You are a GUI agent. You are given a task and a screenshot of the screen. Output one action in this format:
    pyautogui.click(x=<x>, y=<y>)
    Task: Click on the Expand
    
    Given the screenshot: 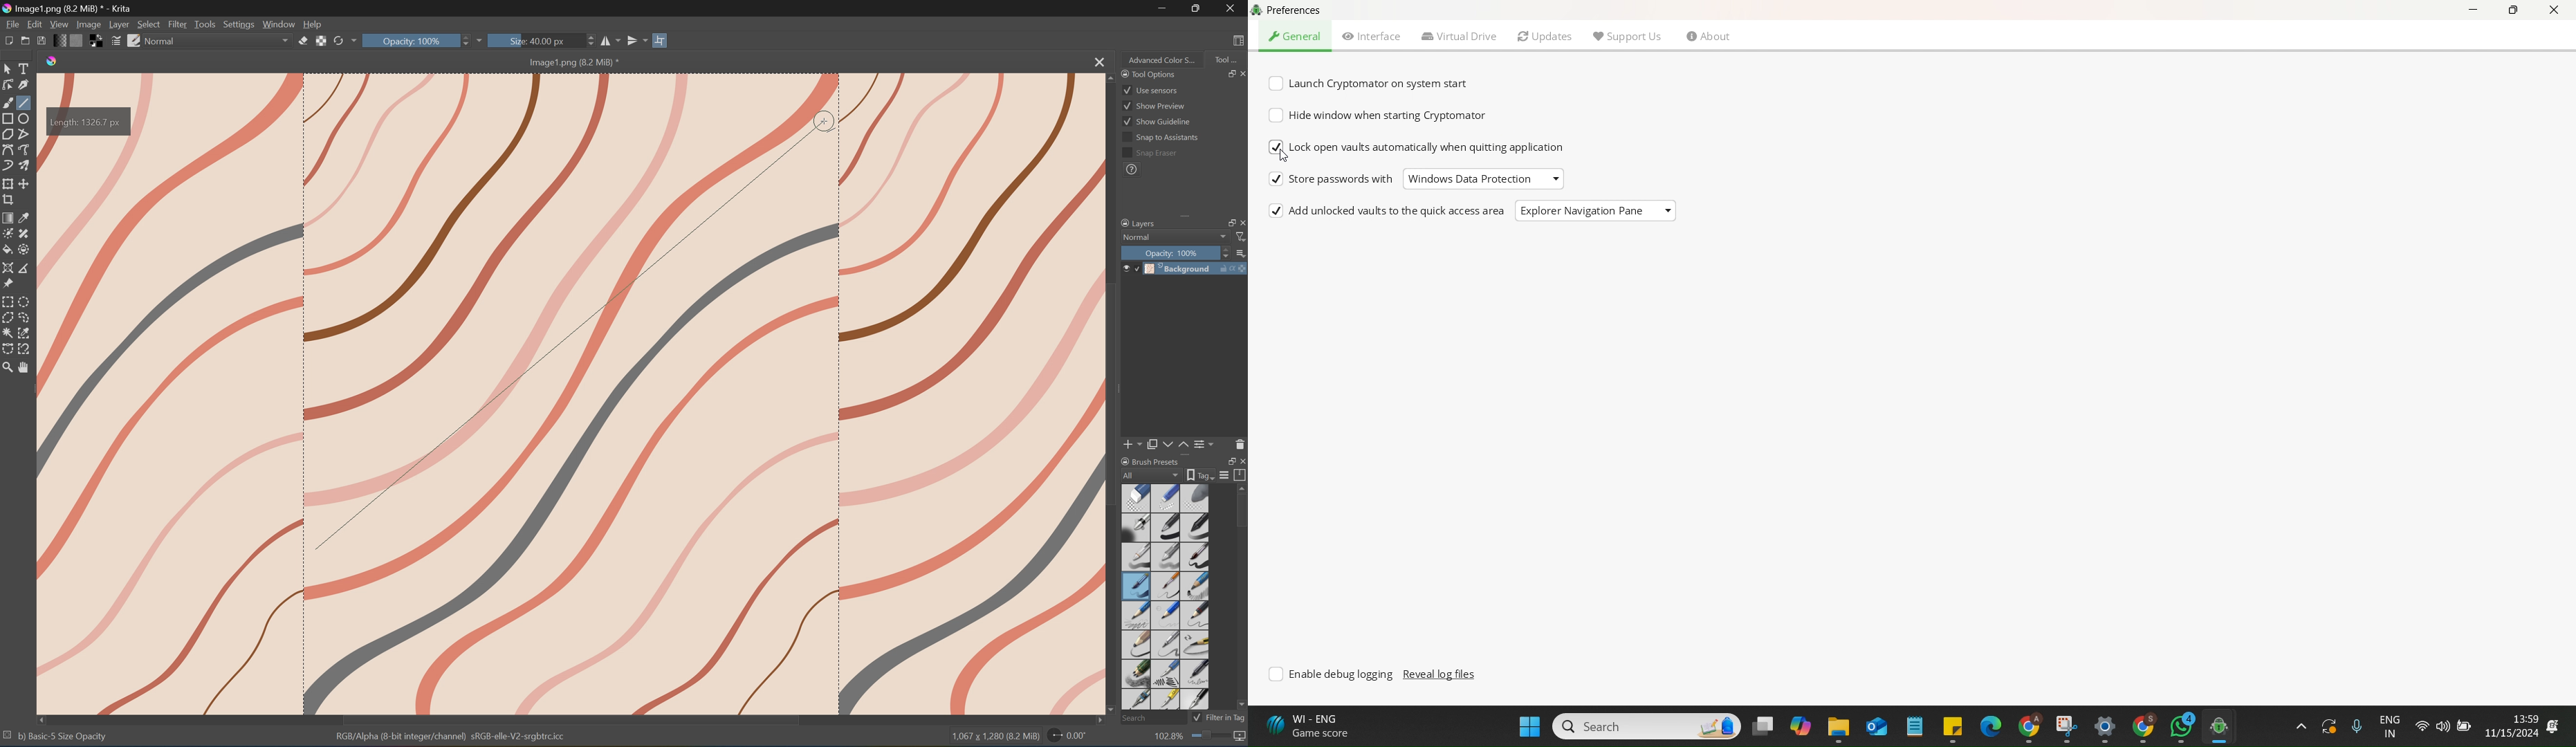 What is the action you would take?
    pyautogui.click(x=1188, y=219)
    